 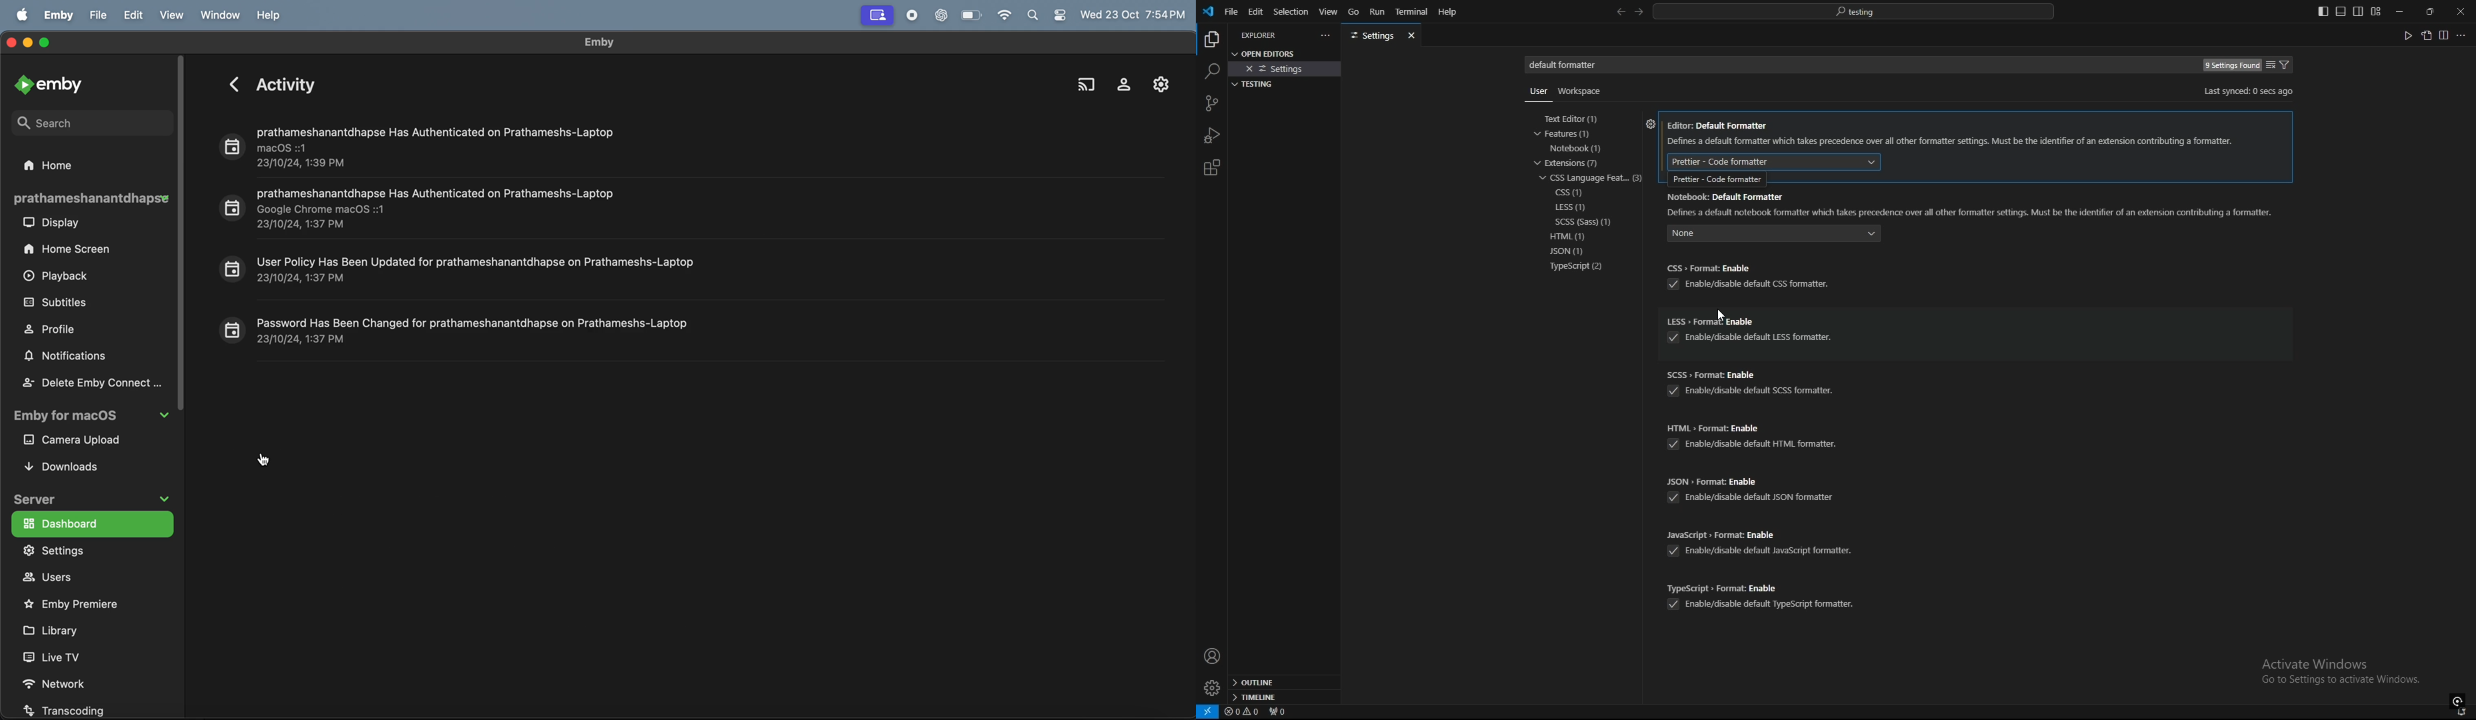 I want to click on settings, so click(x=1211, y=688).